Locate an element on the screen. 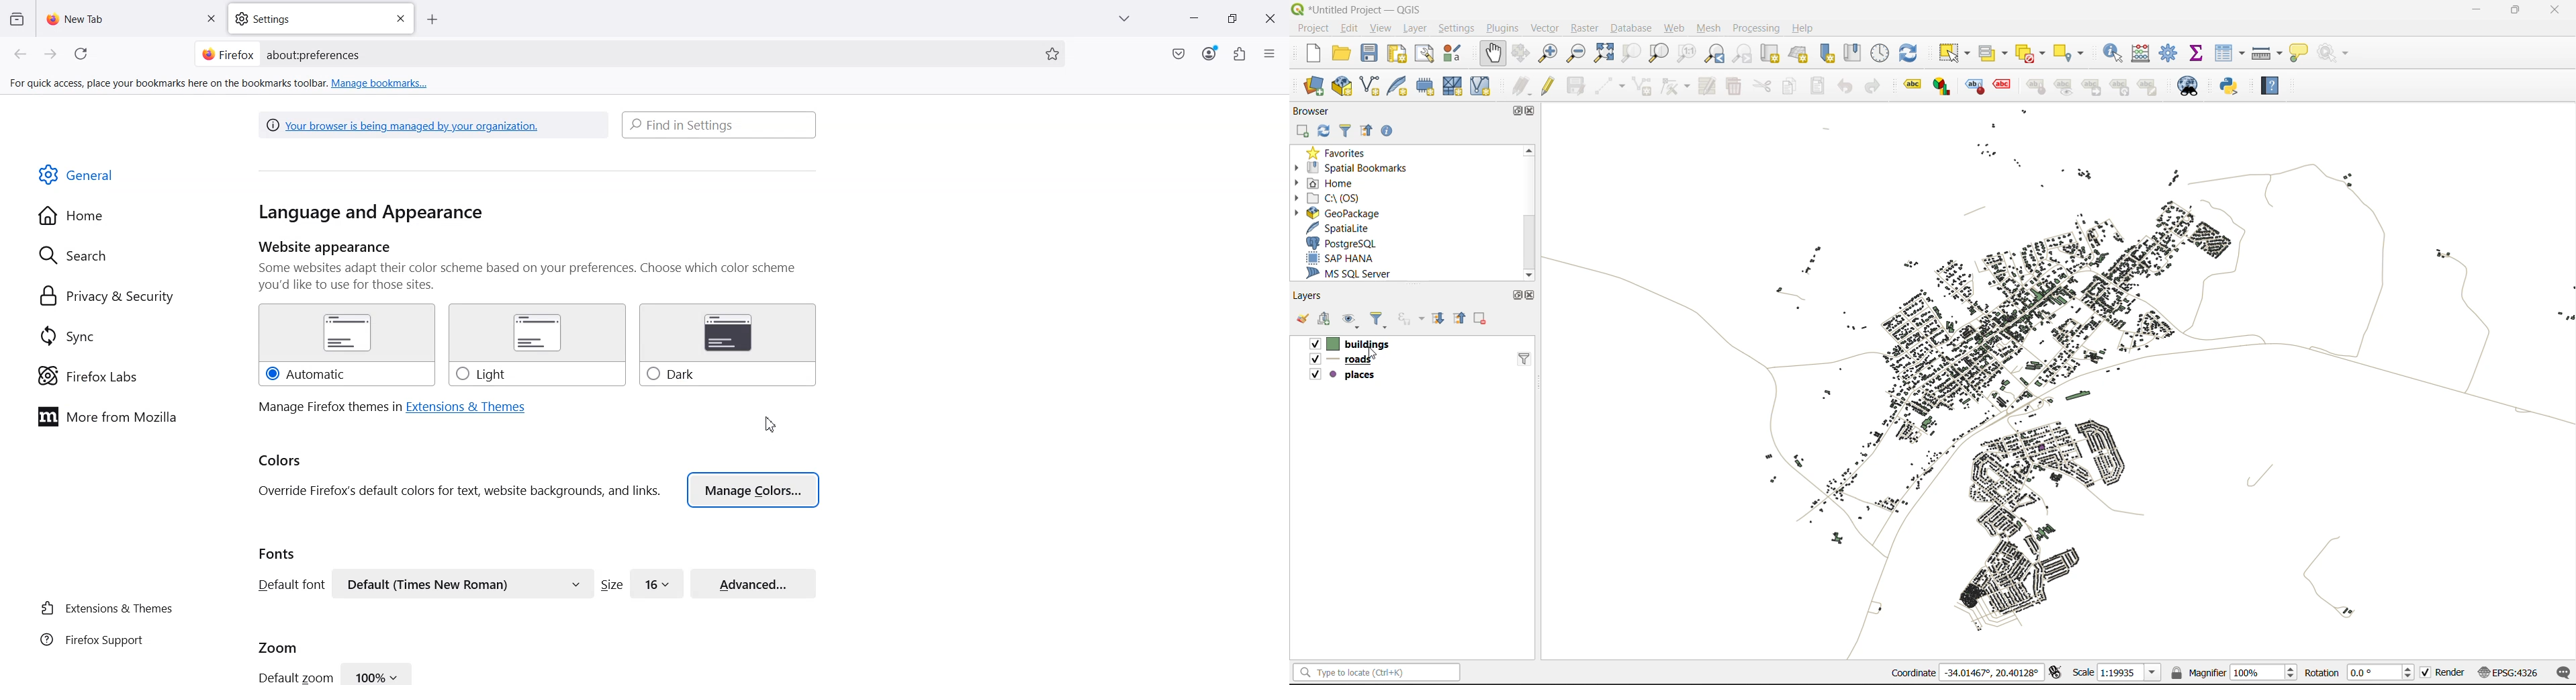  fx] General is located at coordinates (77, 175).